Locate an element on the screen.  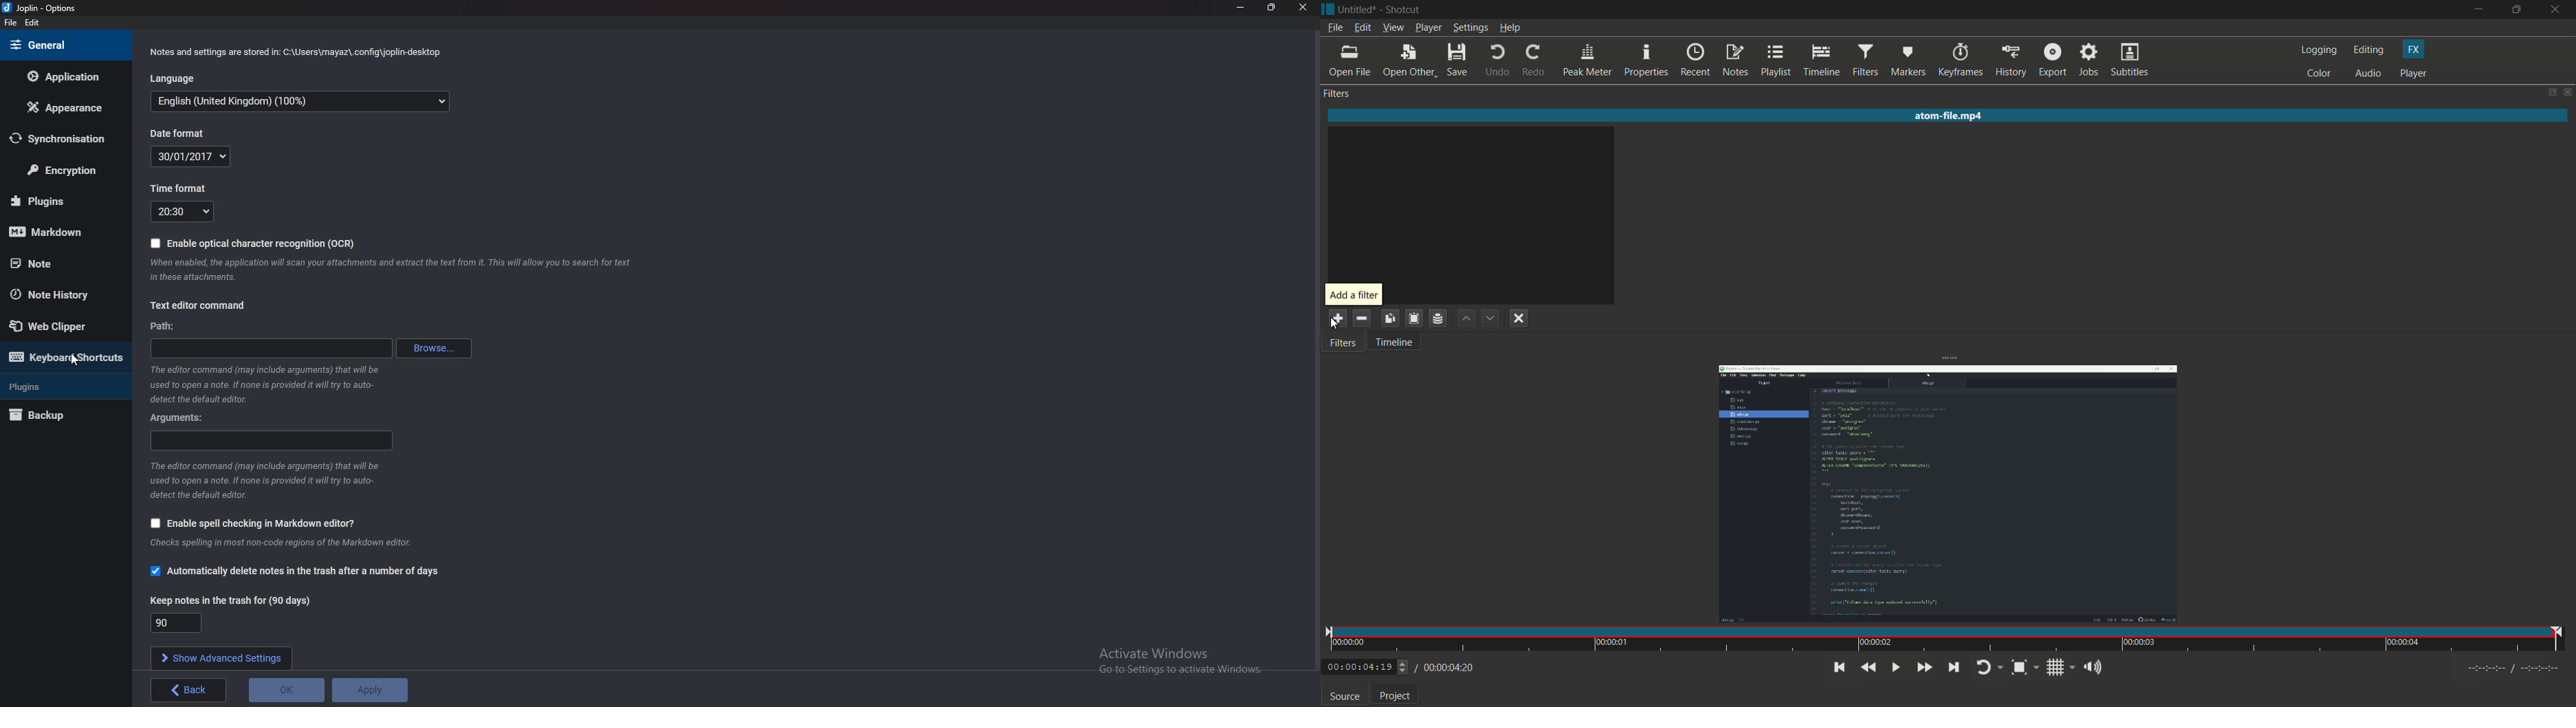
markers is located at coordinates (1907, 63).